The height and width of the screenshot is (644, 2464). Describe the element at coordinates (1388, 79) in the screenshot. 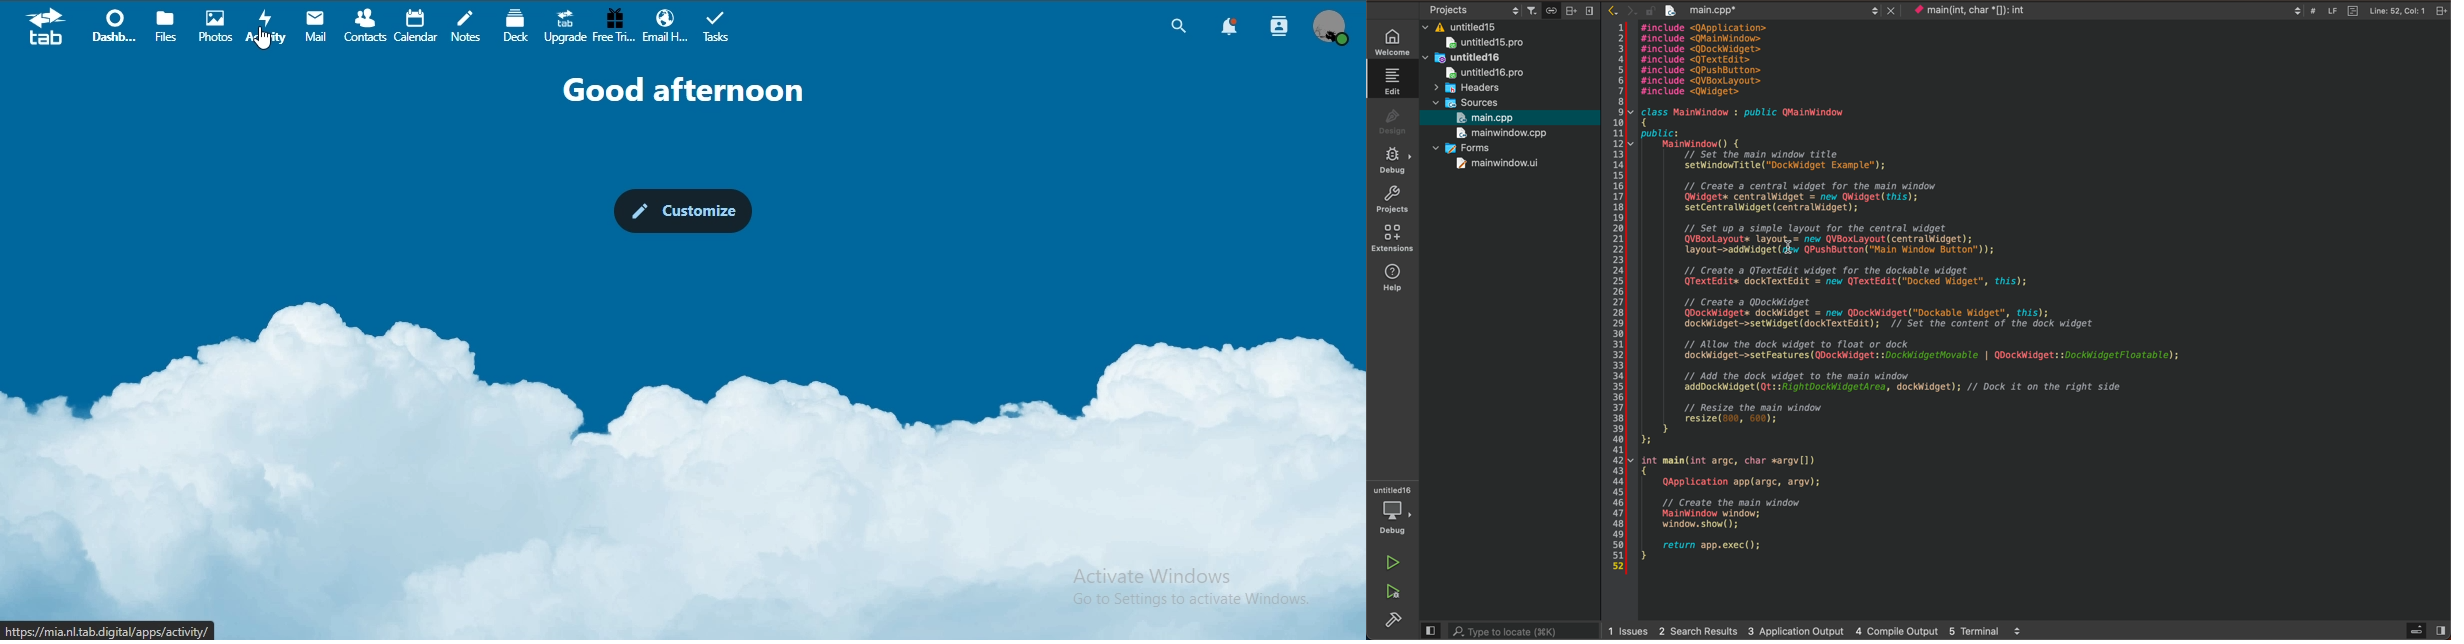

I see `edit` at that location.